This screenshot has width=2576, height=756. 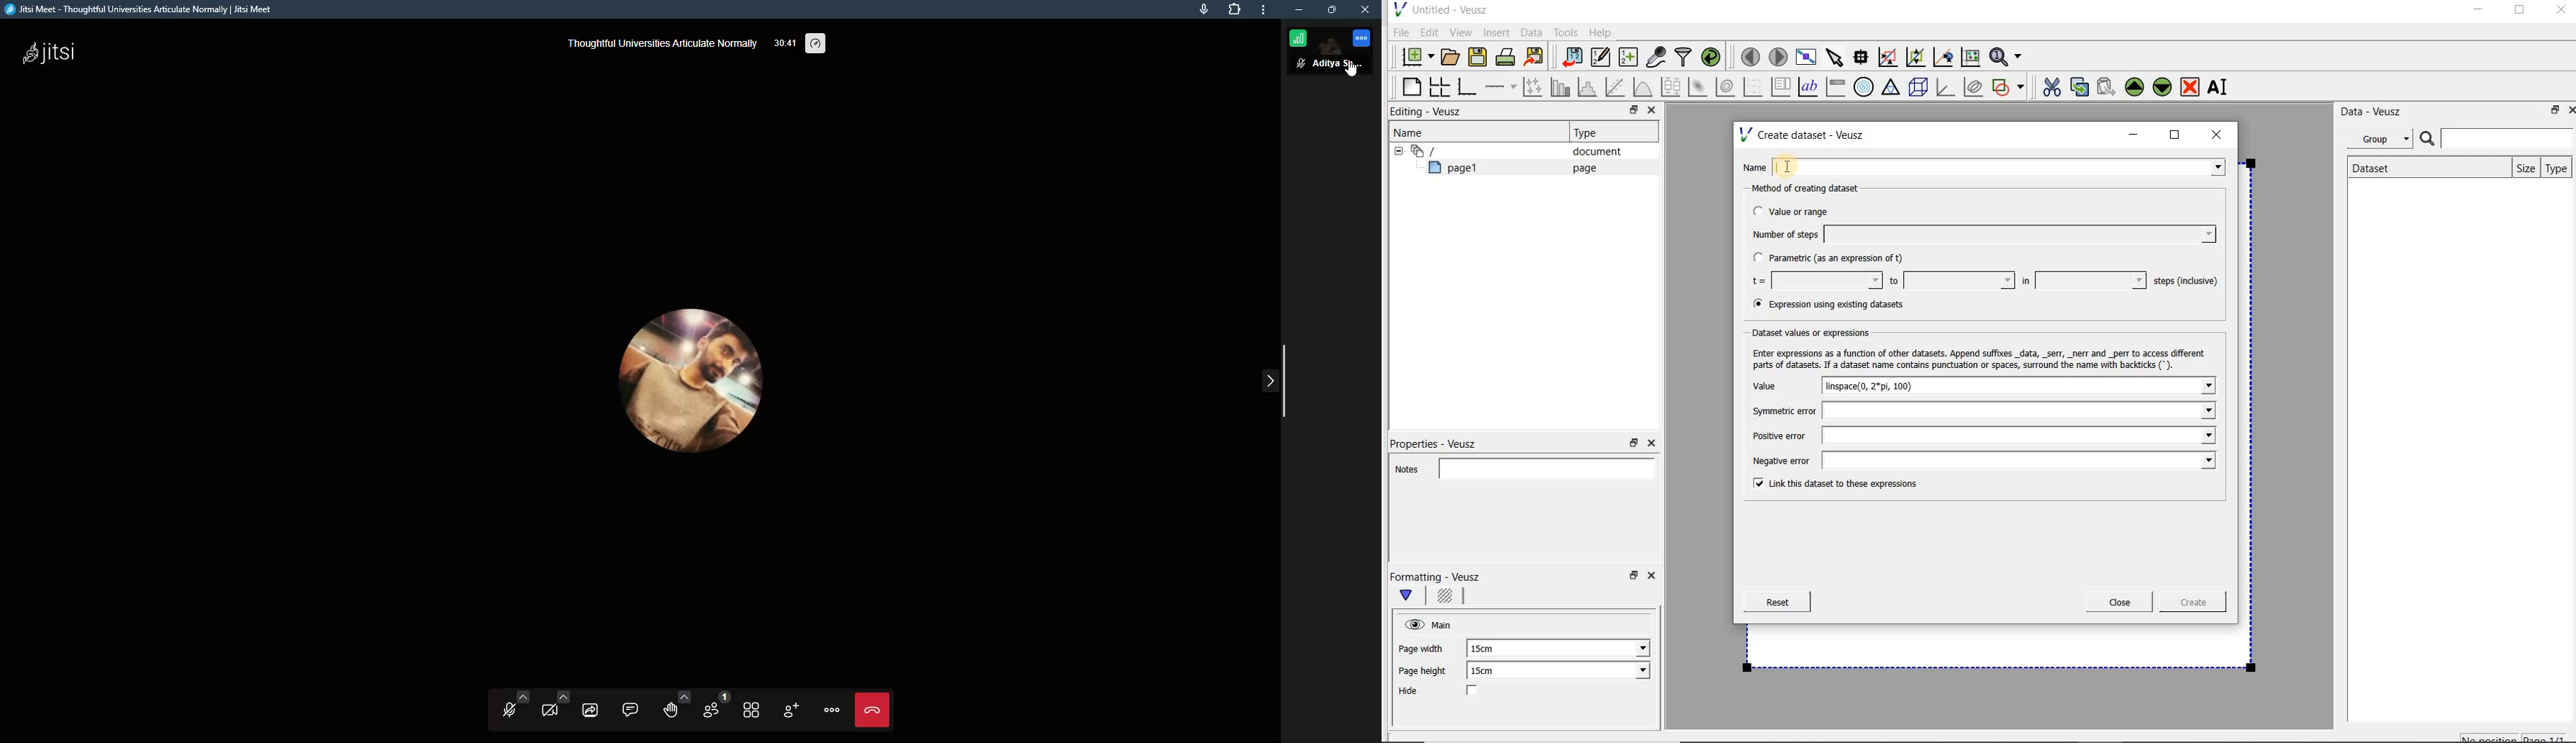 What do you see at coordinates (631, 708) in the screenshot?
I see `open chat` at bounding box center [631, 708].